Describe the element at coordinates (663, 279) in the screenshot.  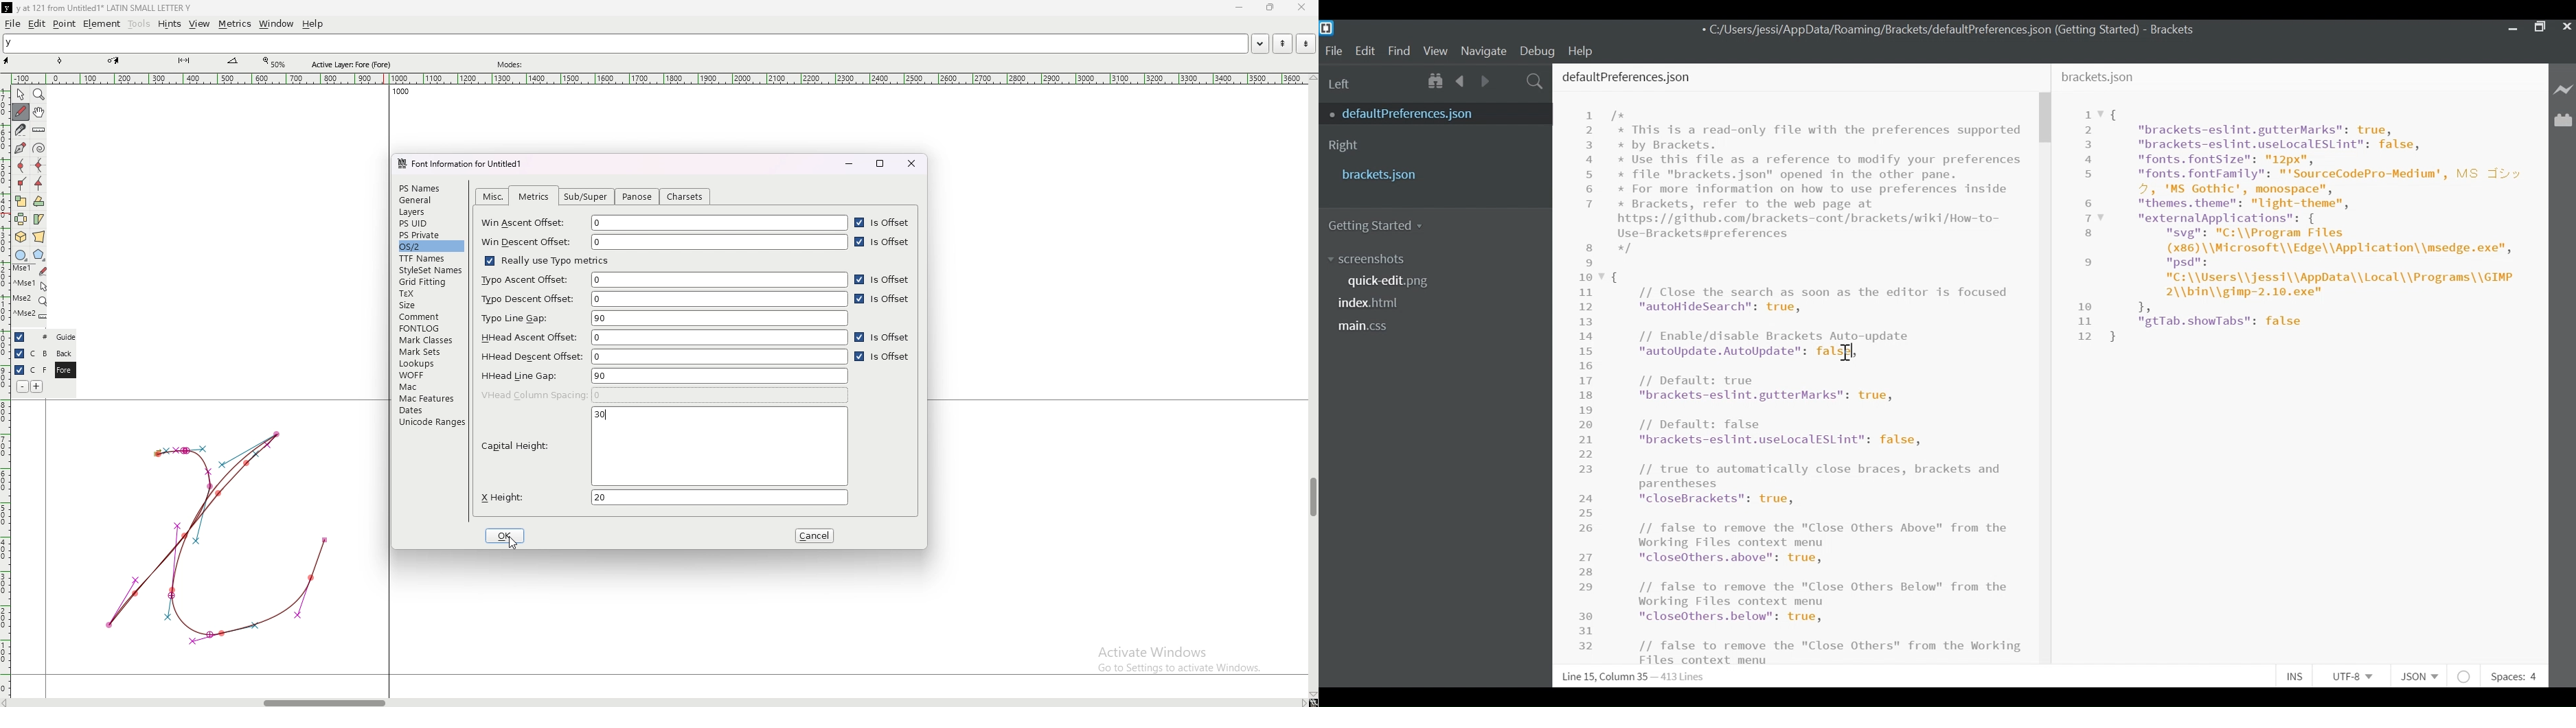
I see `typo ascent offset 0` at that location.